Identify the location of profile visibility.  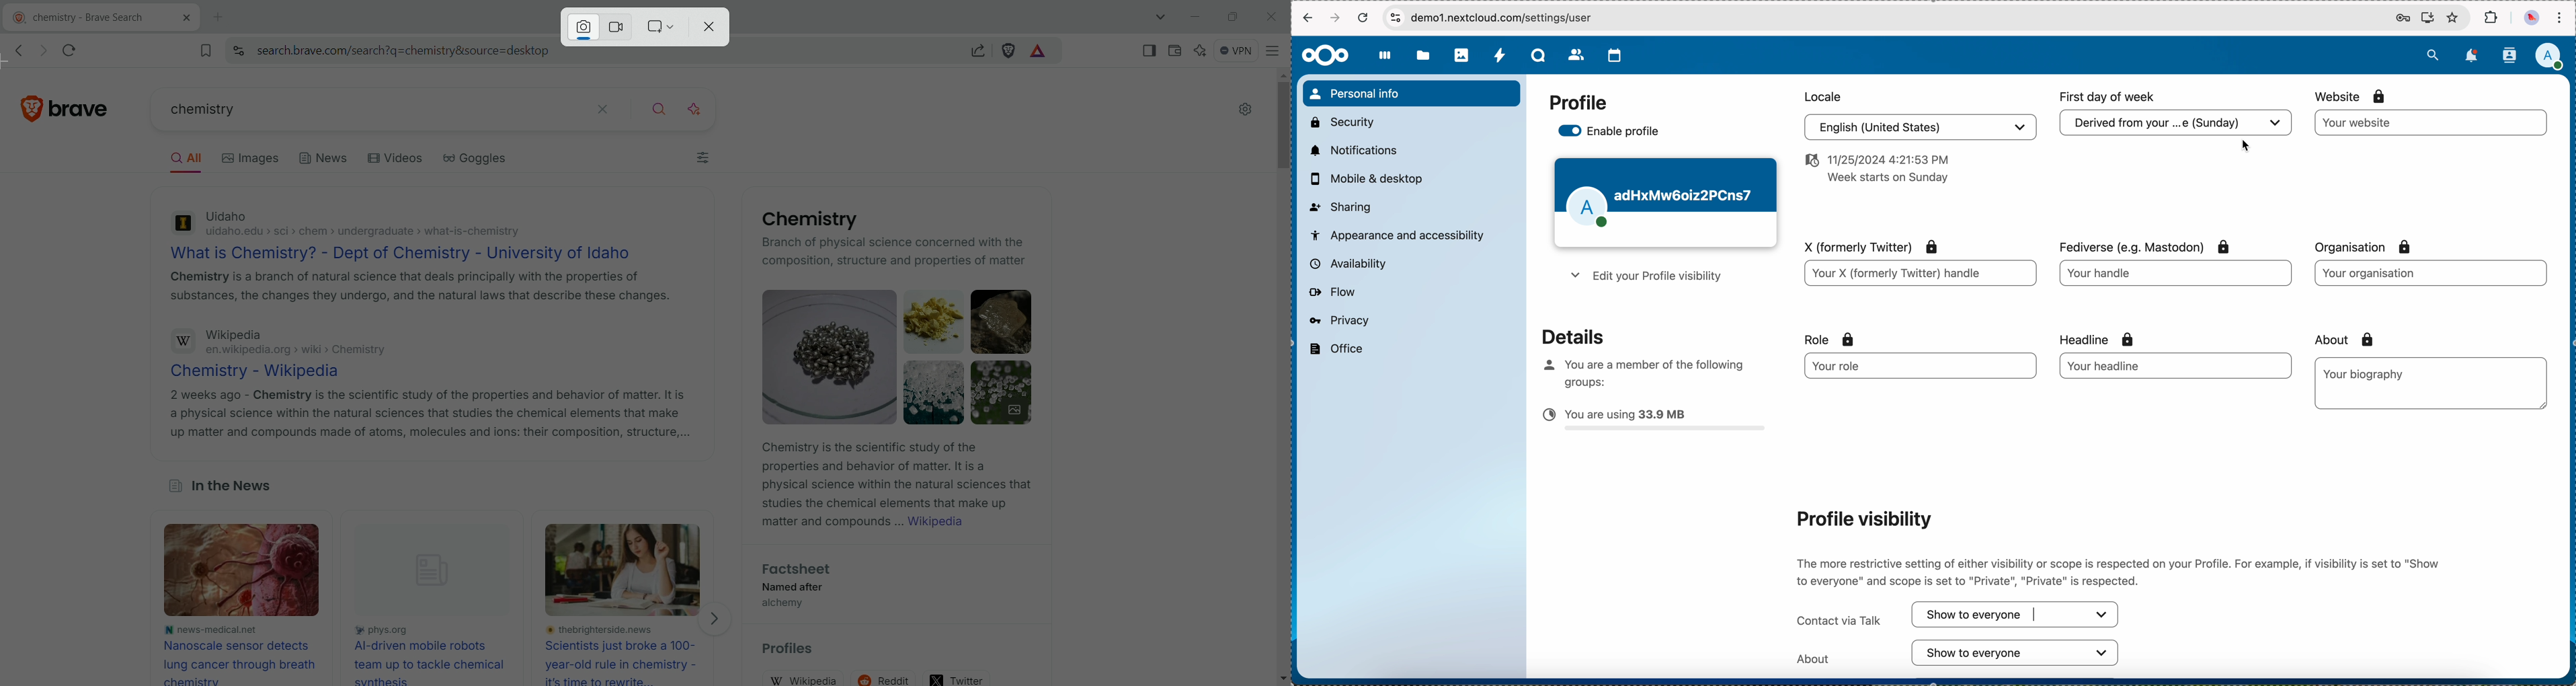
(1861, 518).